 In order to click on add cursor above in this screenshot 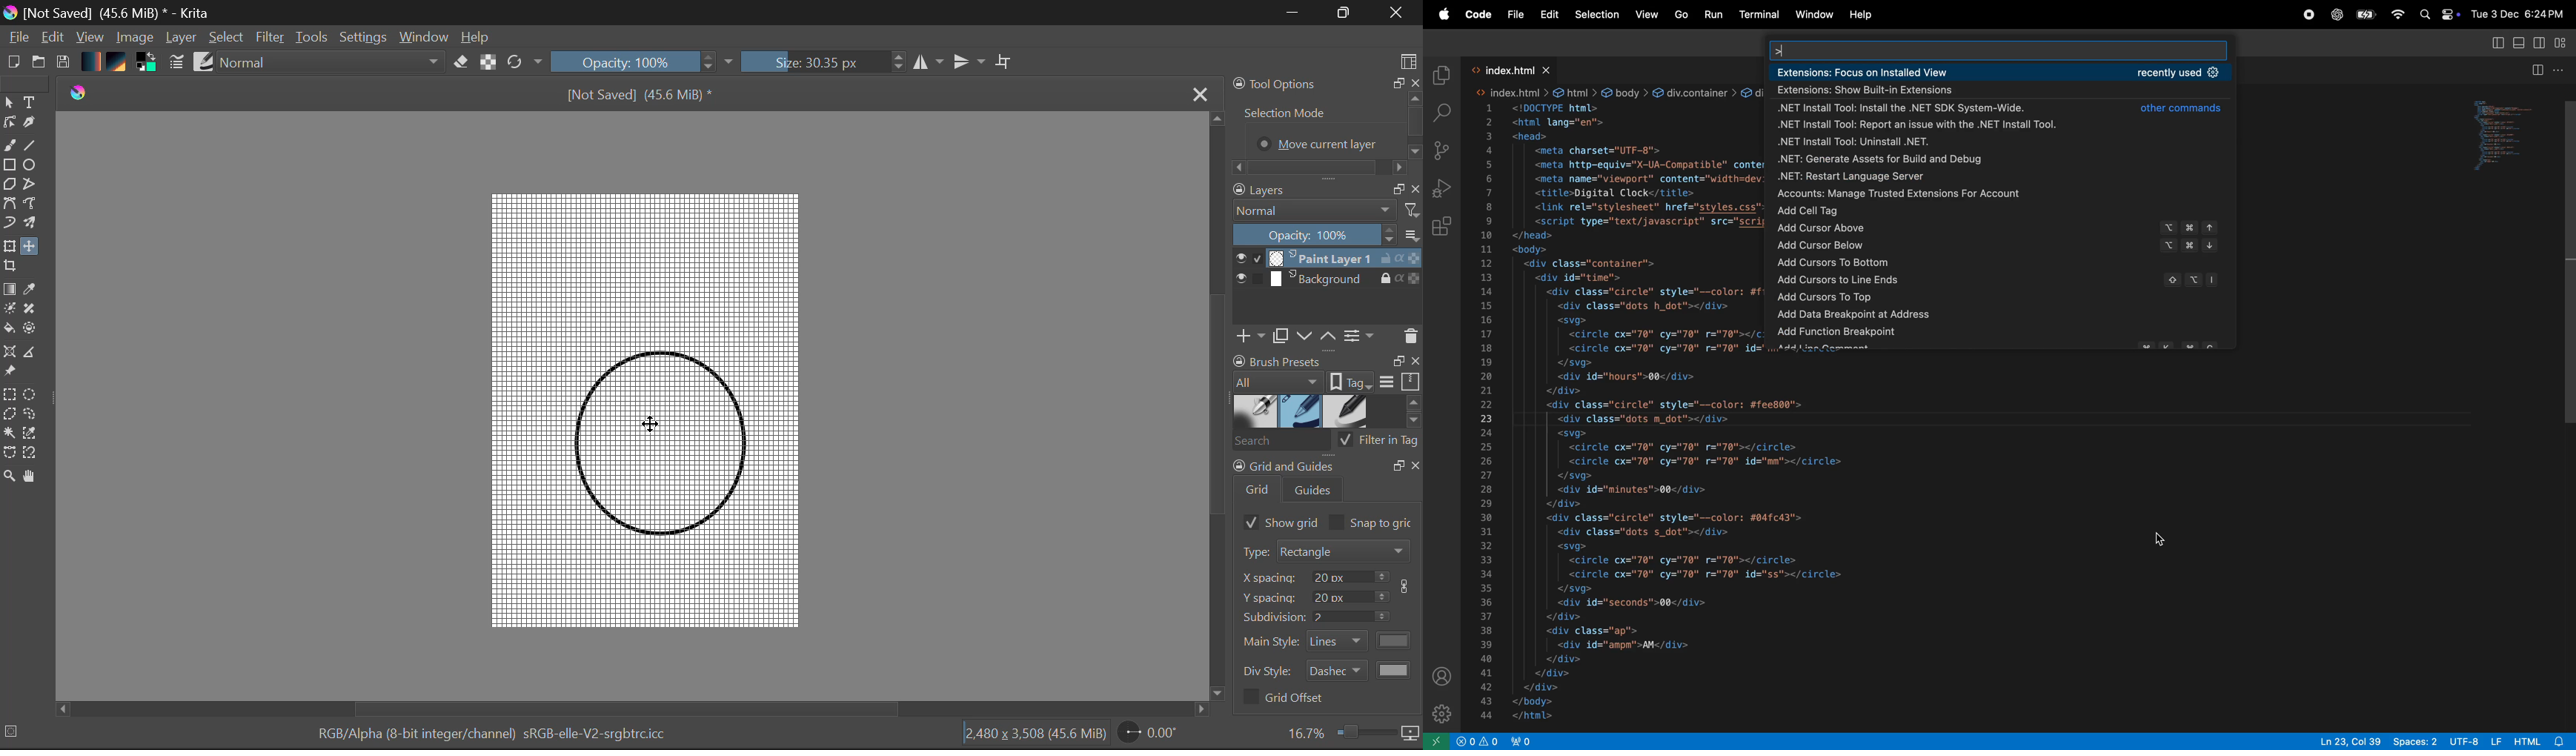, I will do `click(2001, 229)`.